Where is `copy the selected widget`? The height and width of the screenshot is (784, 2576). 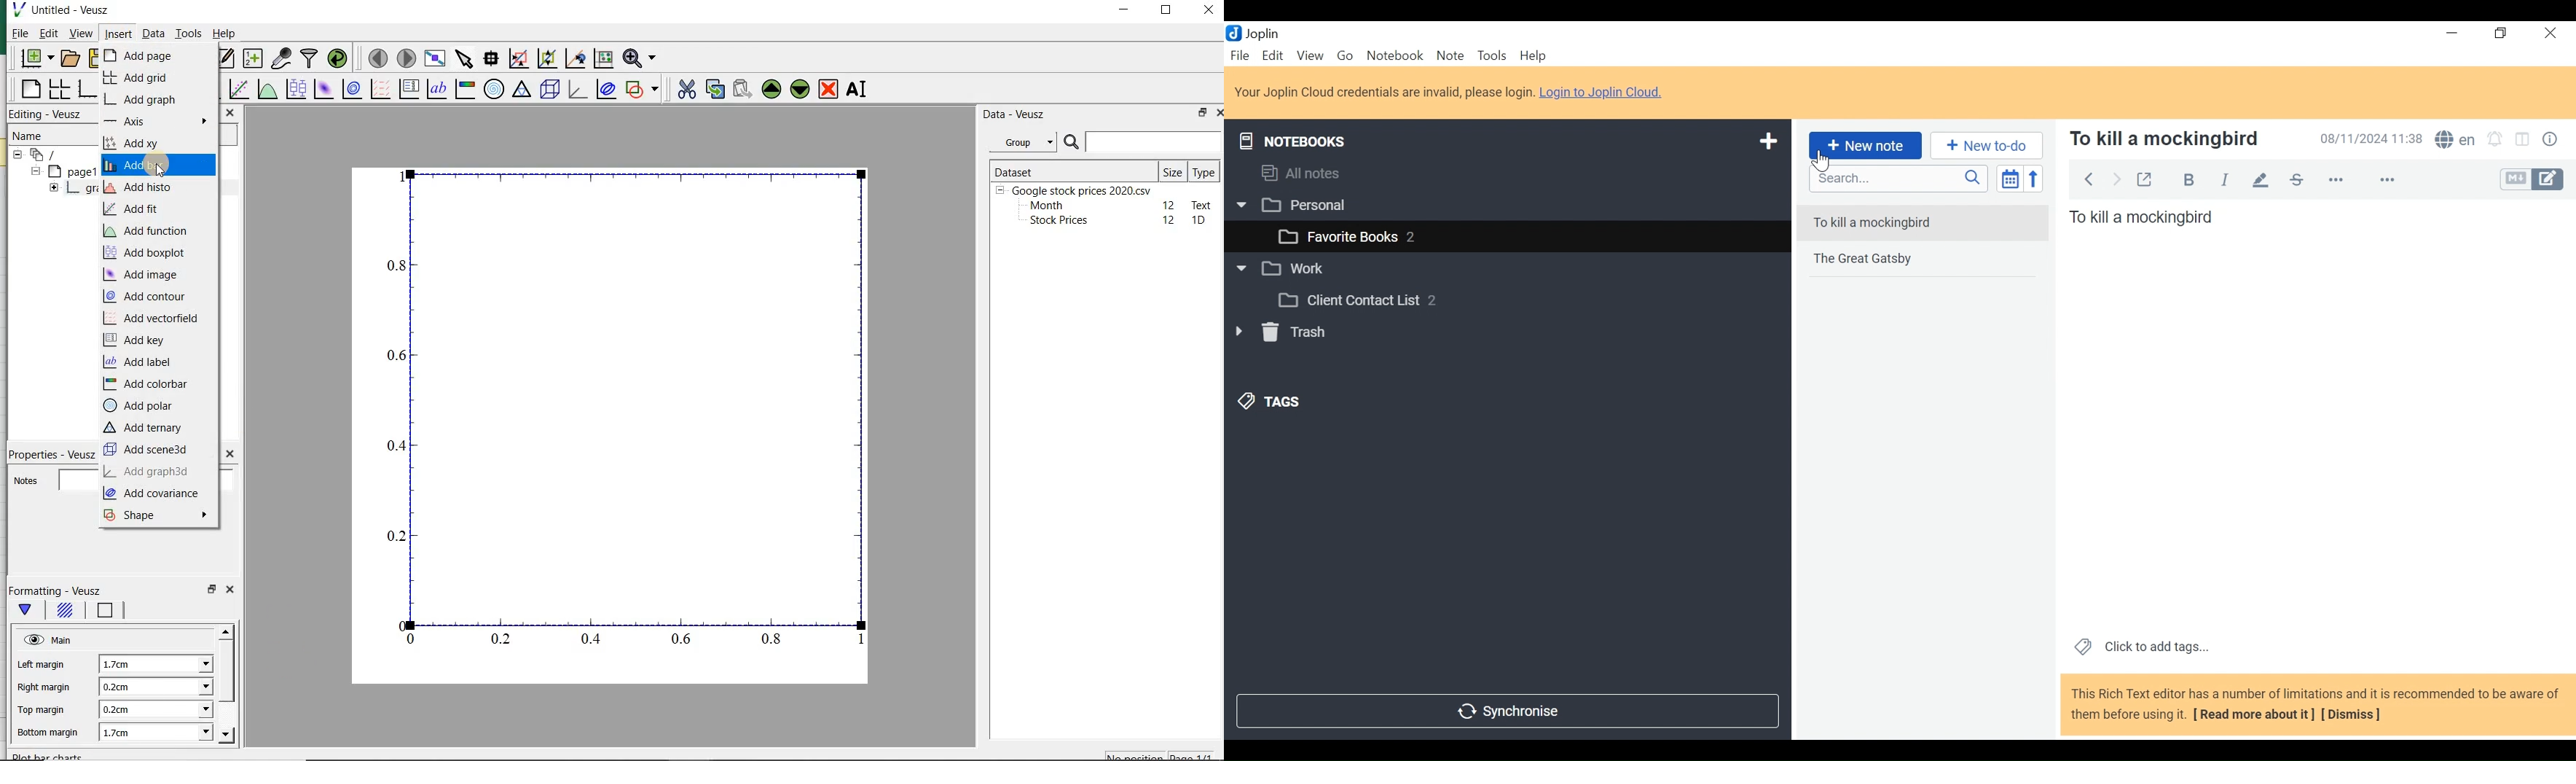
copy the selected widget is located at coordinates (714, 90).